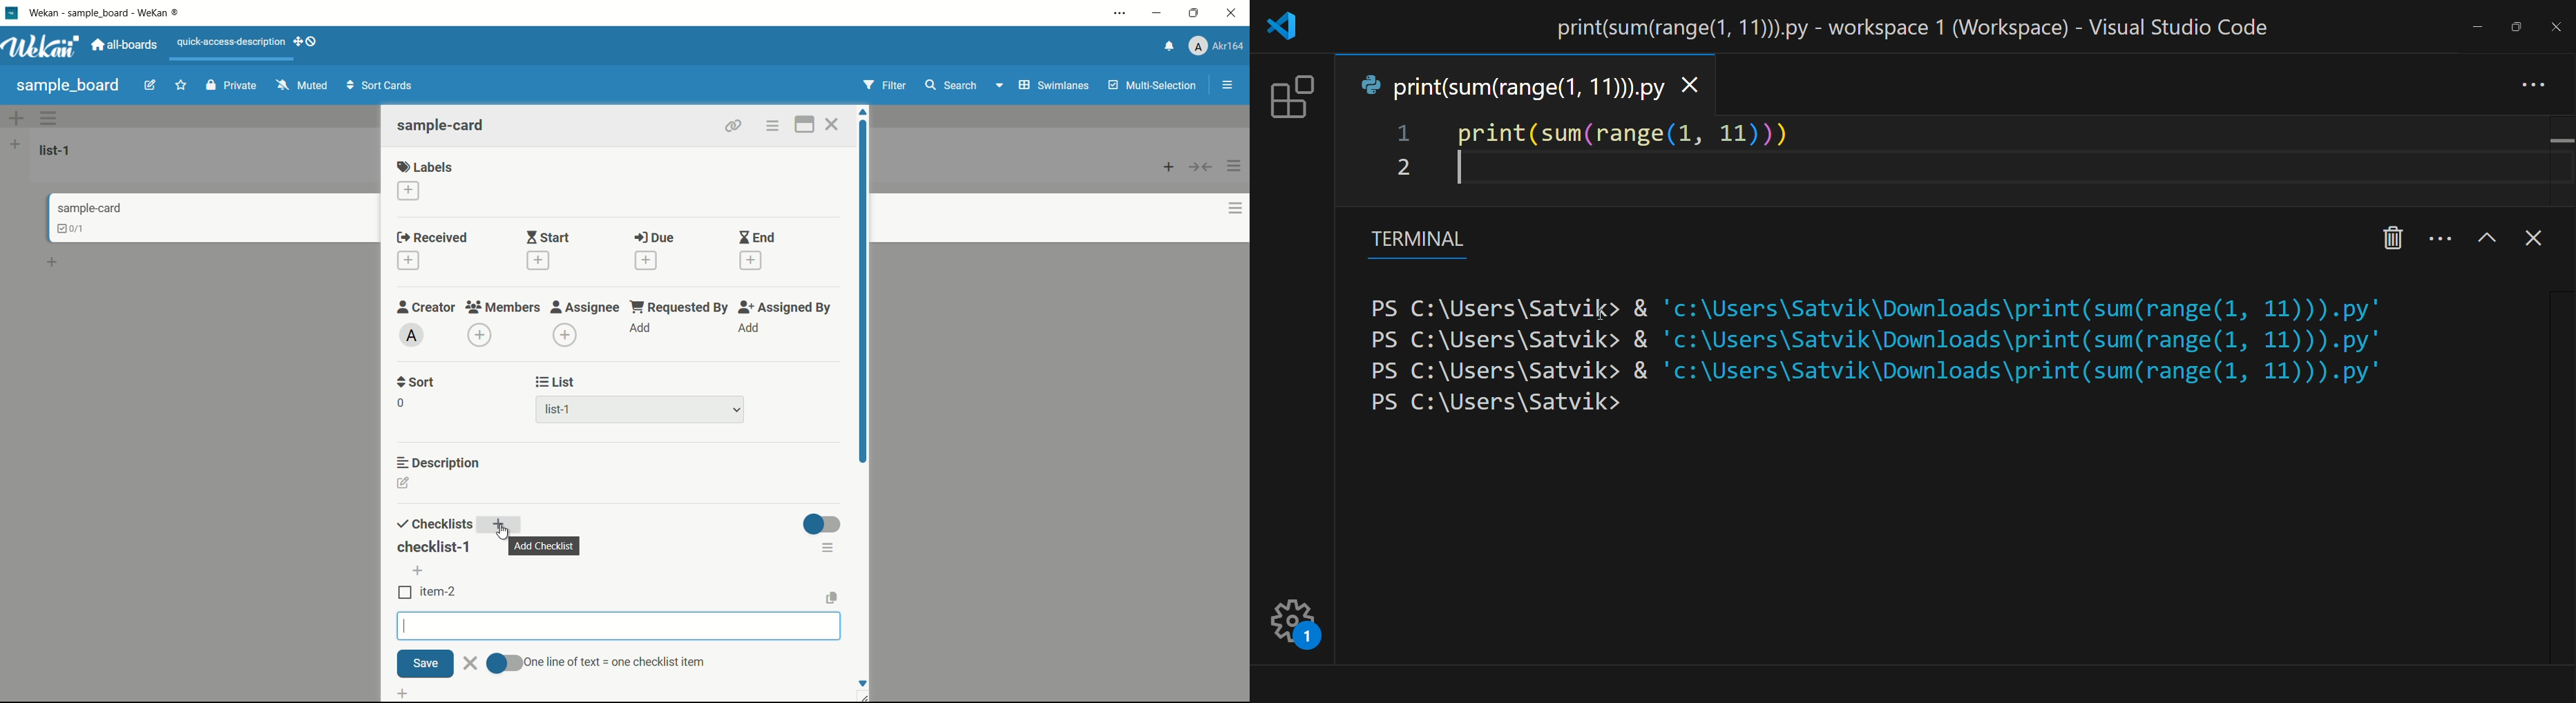  I want to click on close card, so click(832, 126).